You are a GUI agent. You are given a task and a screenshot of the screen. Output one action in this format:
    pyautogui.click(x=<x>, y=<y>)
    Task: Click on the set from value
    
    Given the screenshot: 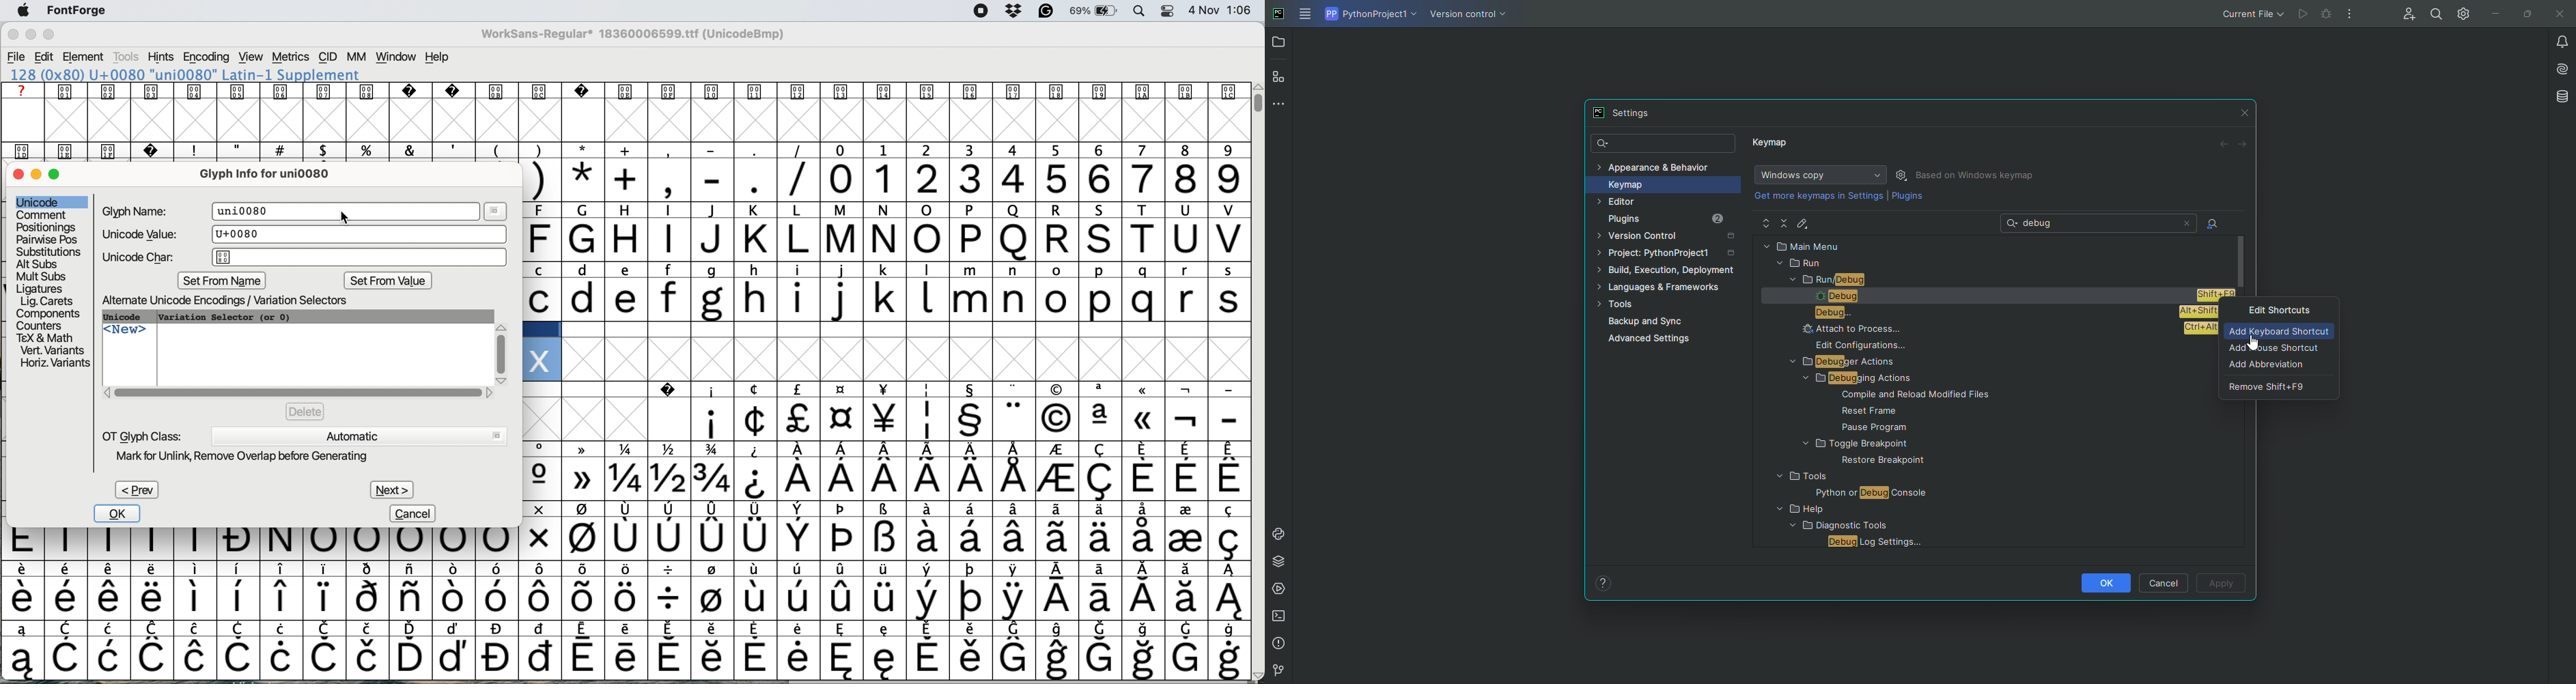 What is the action you would take?
    pyautogui.click(x=387, y=282)
    